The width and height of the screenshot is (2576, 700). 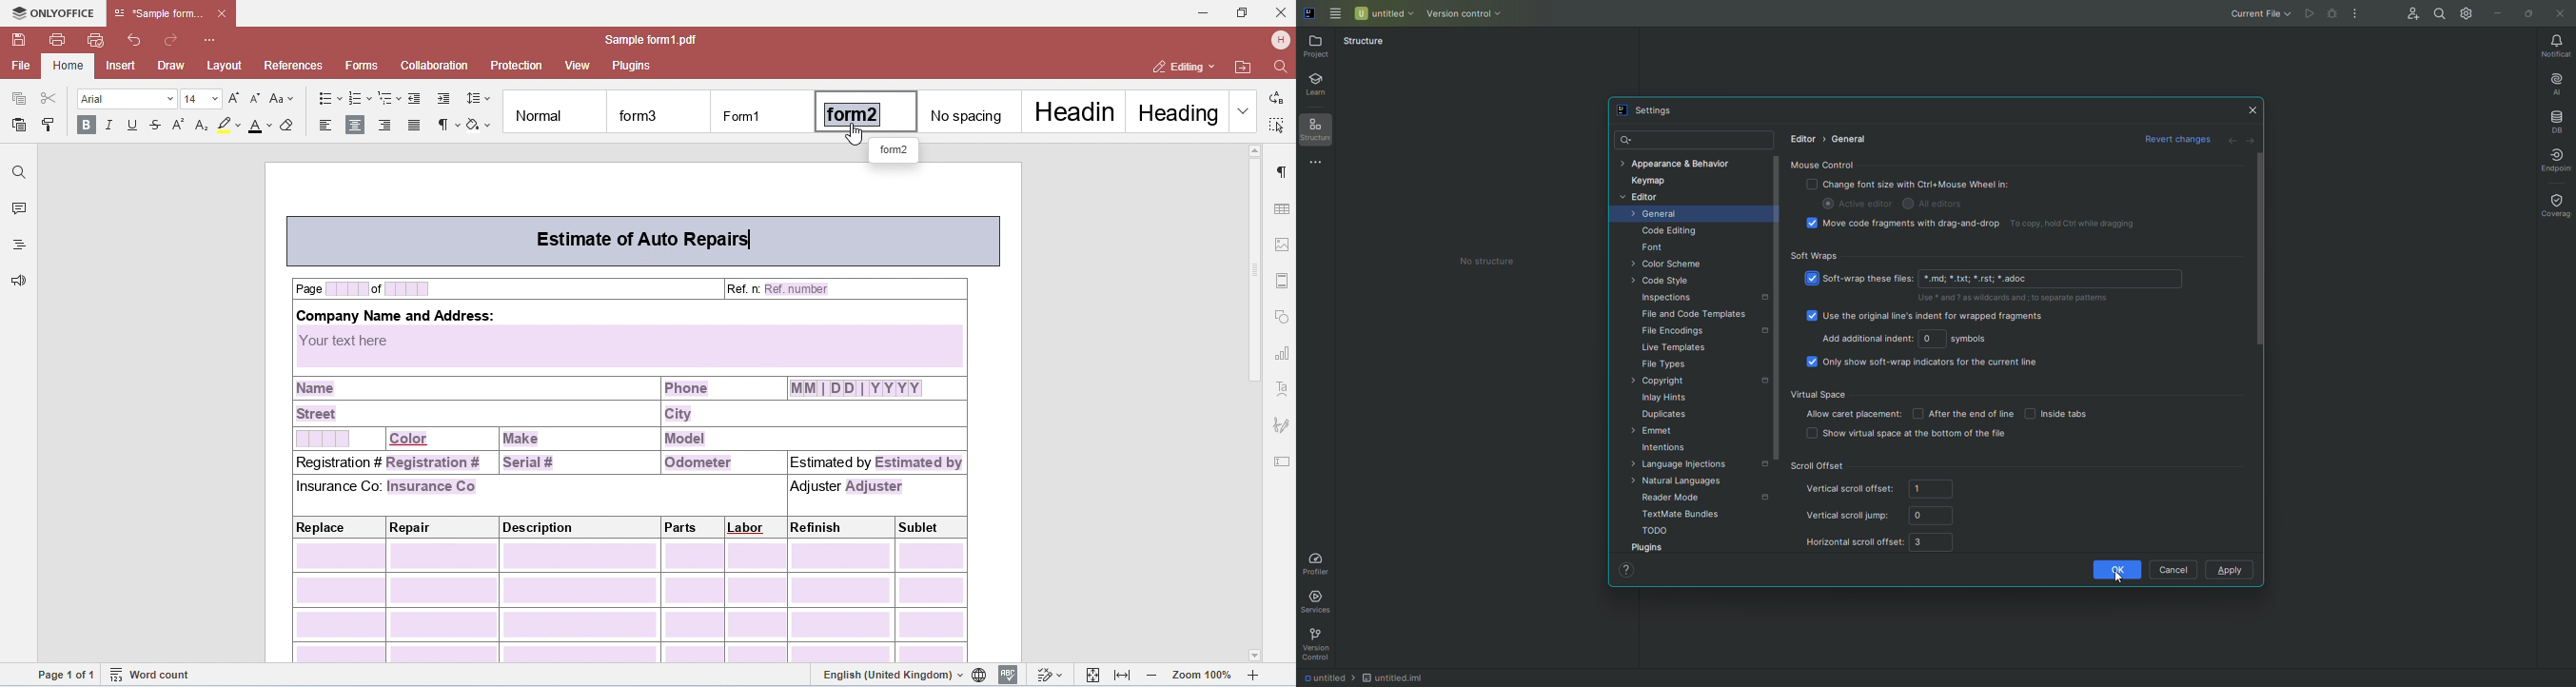 I want to click on General, so click(x=1850, y=139).